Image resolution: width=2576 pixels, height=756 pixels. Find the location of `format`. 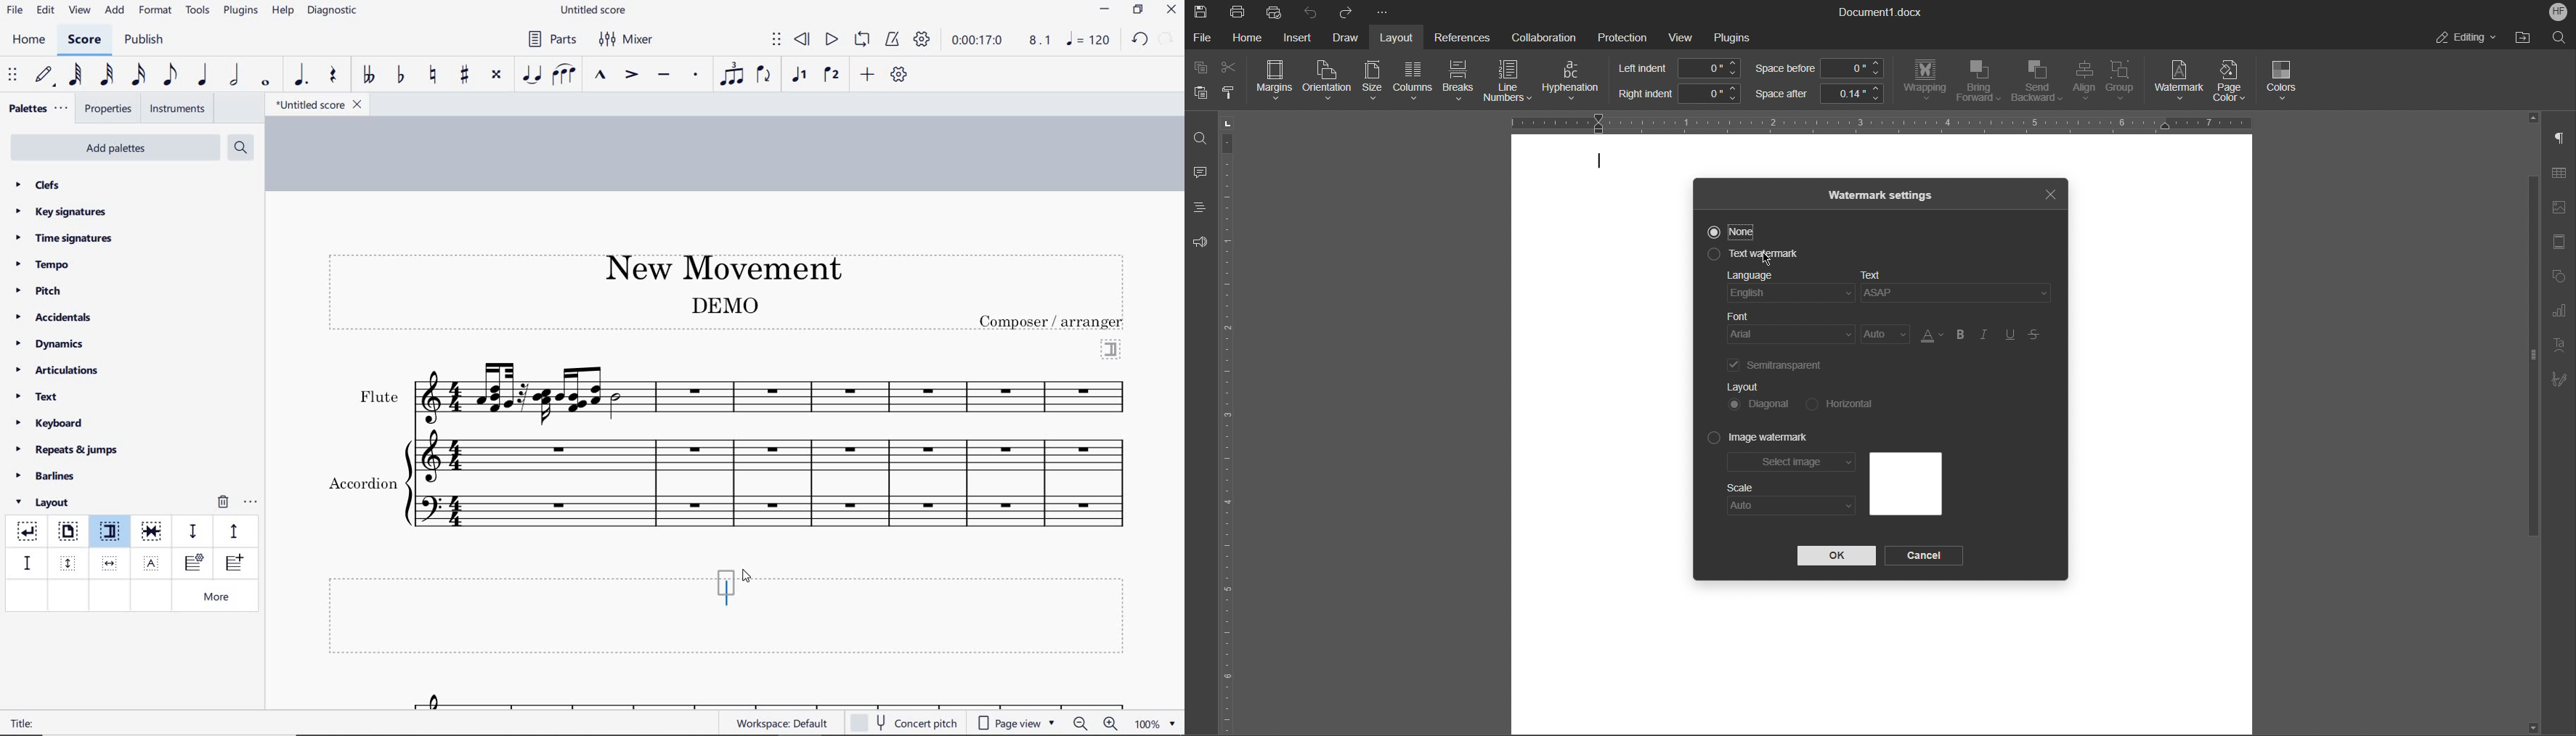

format is located at coordinates (157, 10).